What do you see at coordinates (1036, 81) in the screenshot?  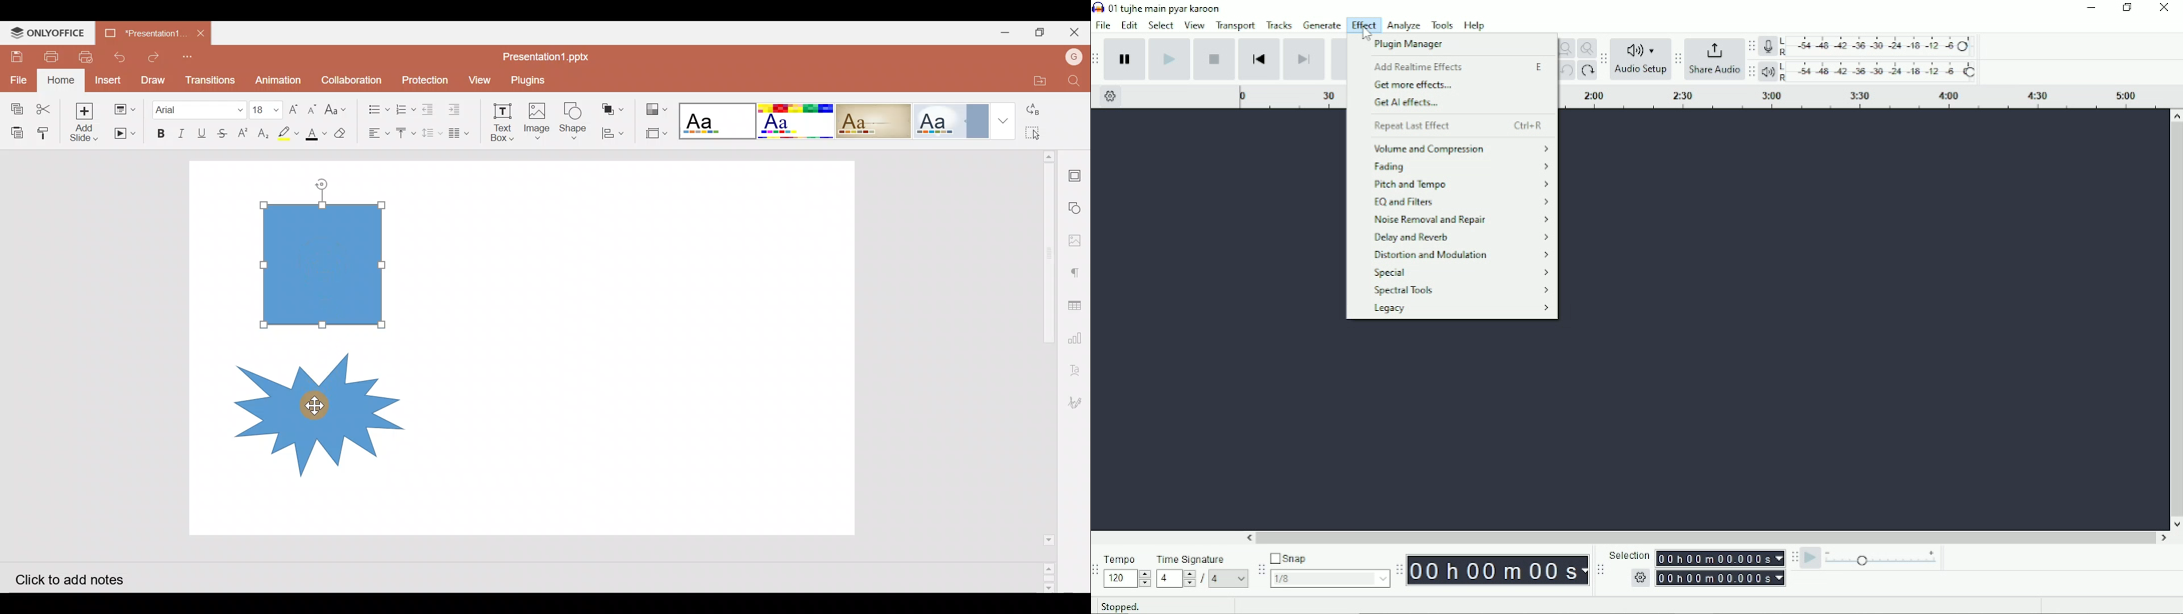 I see `Open file location` at bounding box center [1036, 81].